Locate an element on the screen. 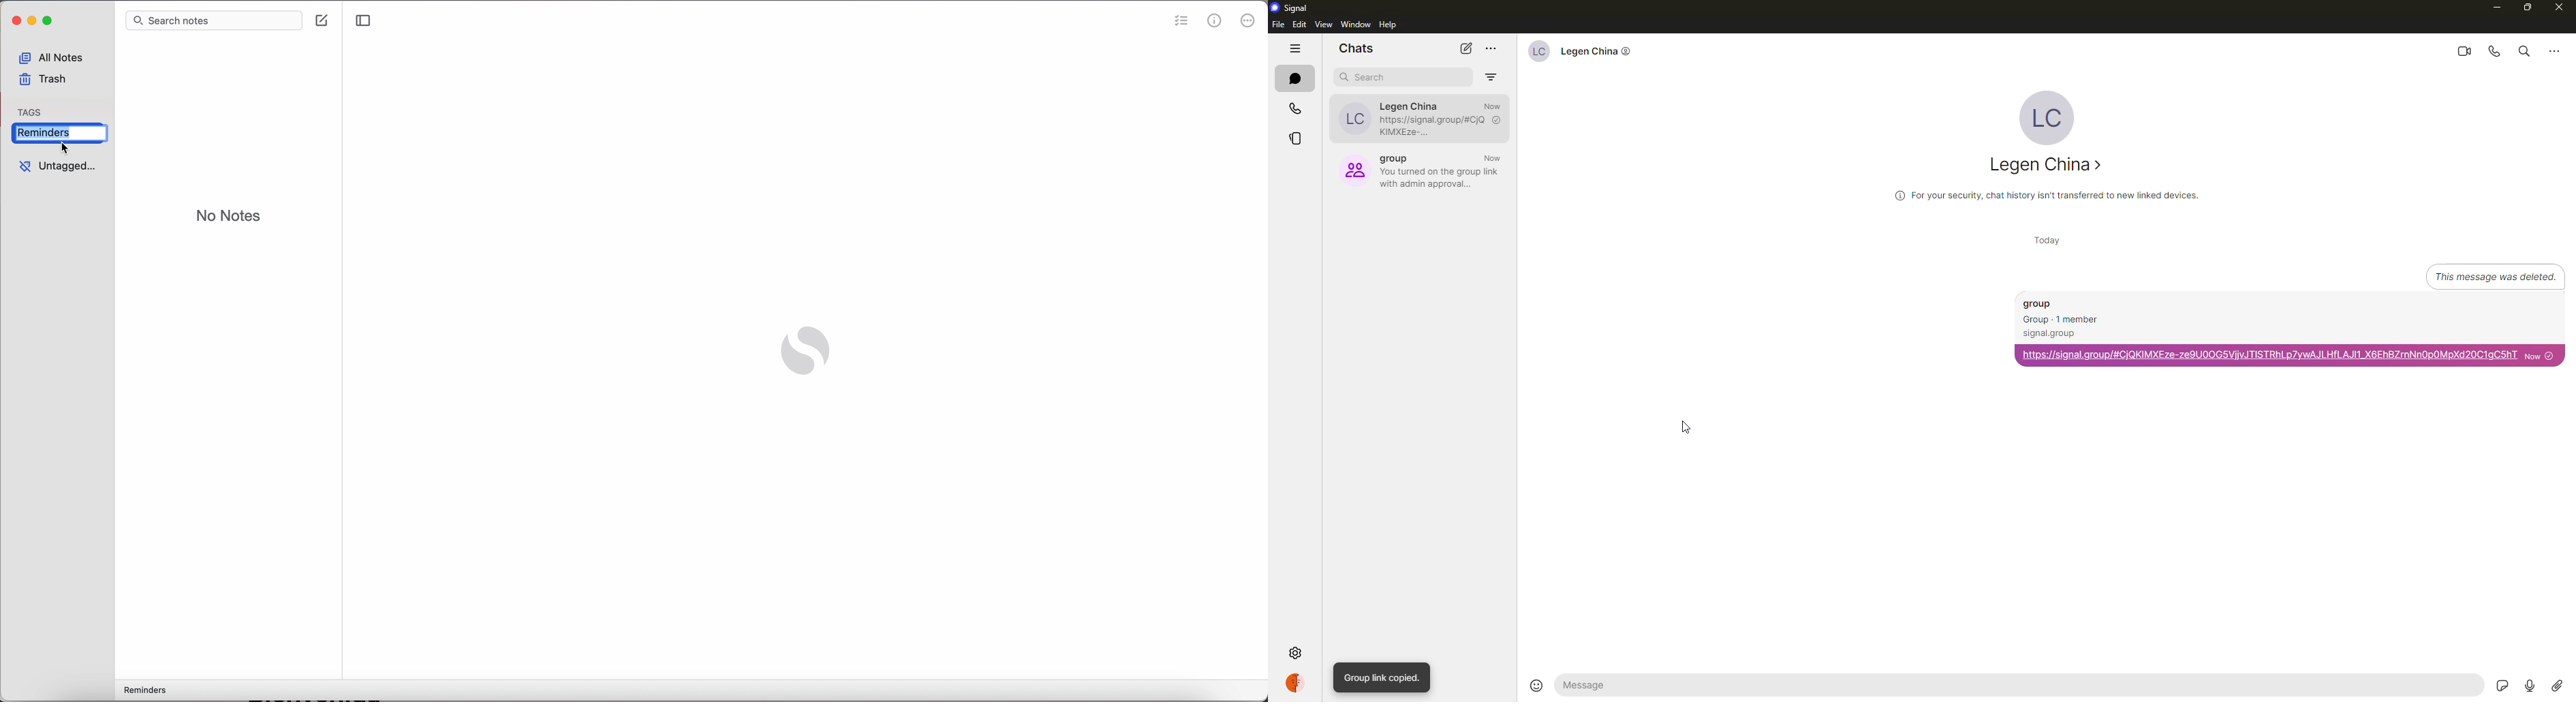  info is located at coordinates (2045, 194).